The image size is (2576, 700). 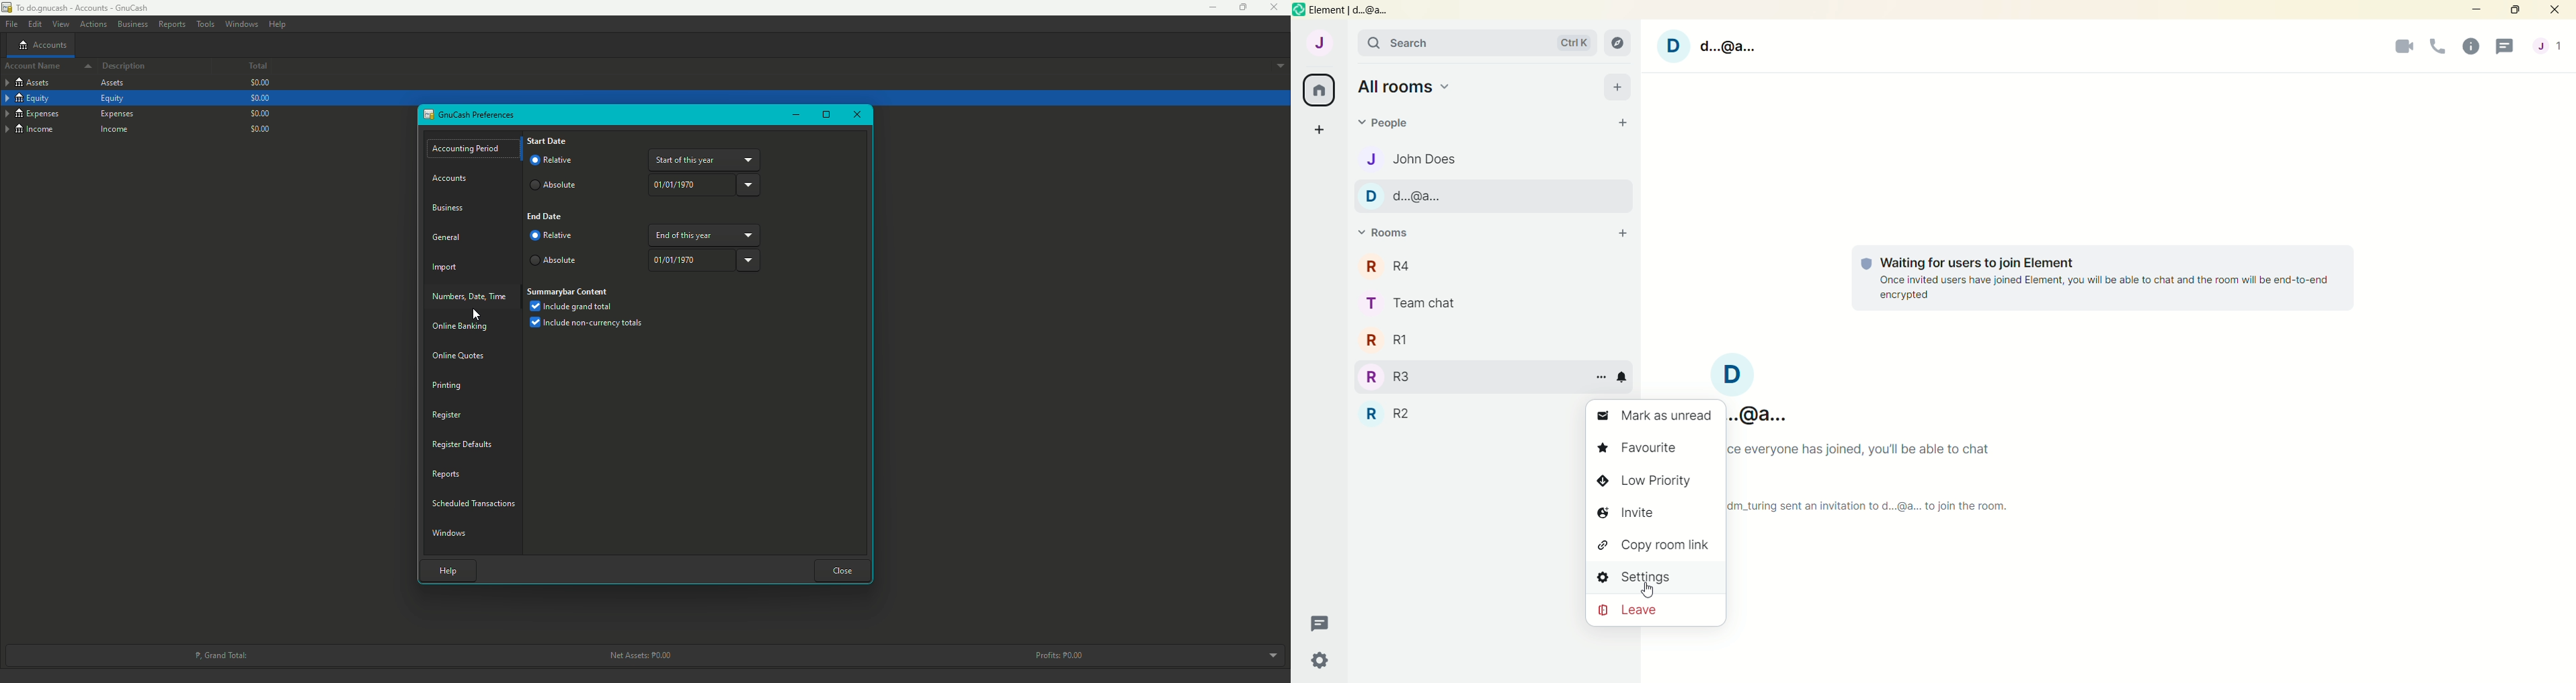 I want to click on explore rooms, so click(x=1618, y=45).